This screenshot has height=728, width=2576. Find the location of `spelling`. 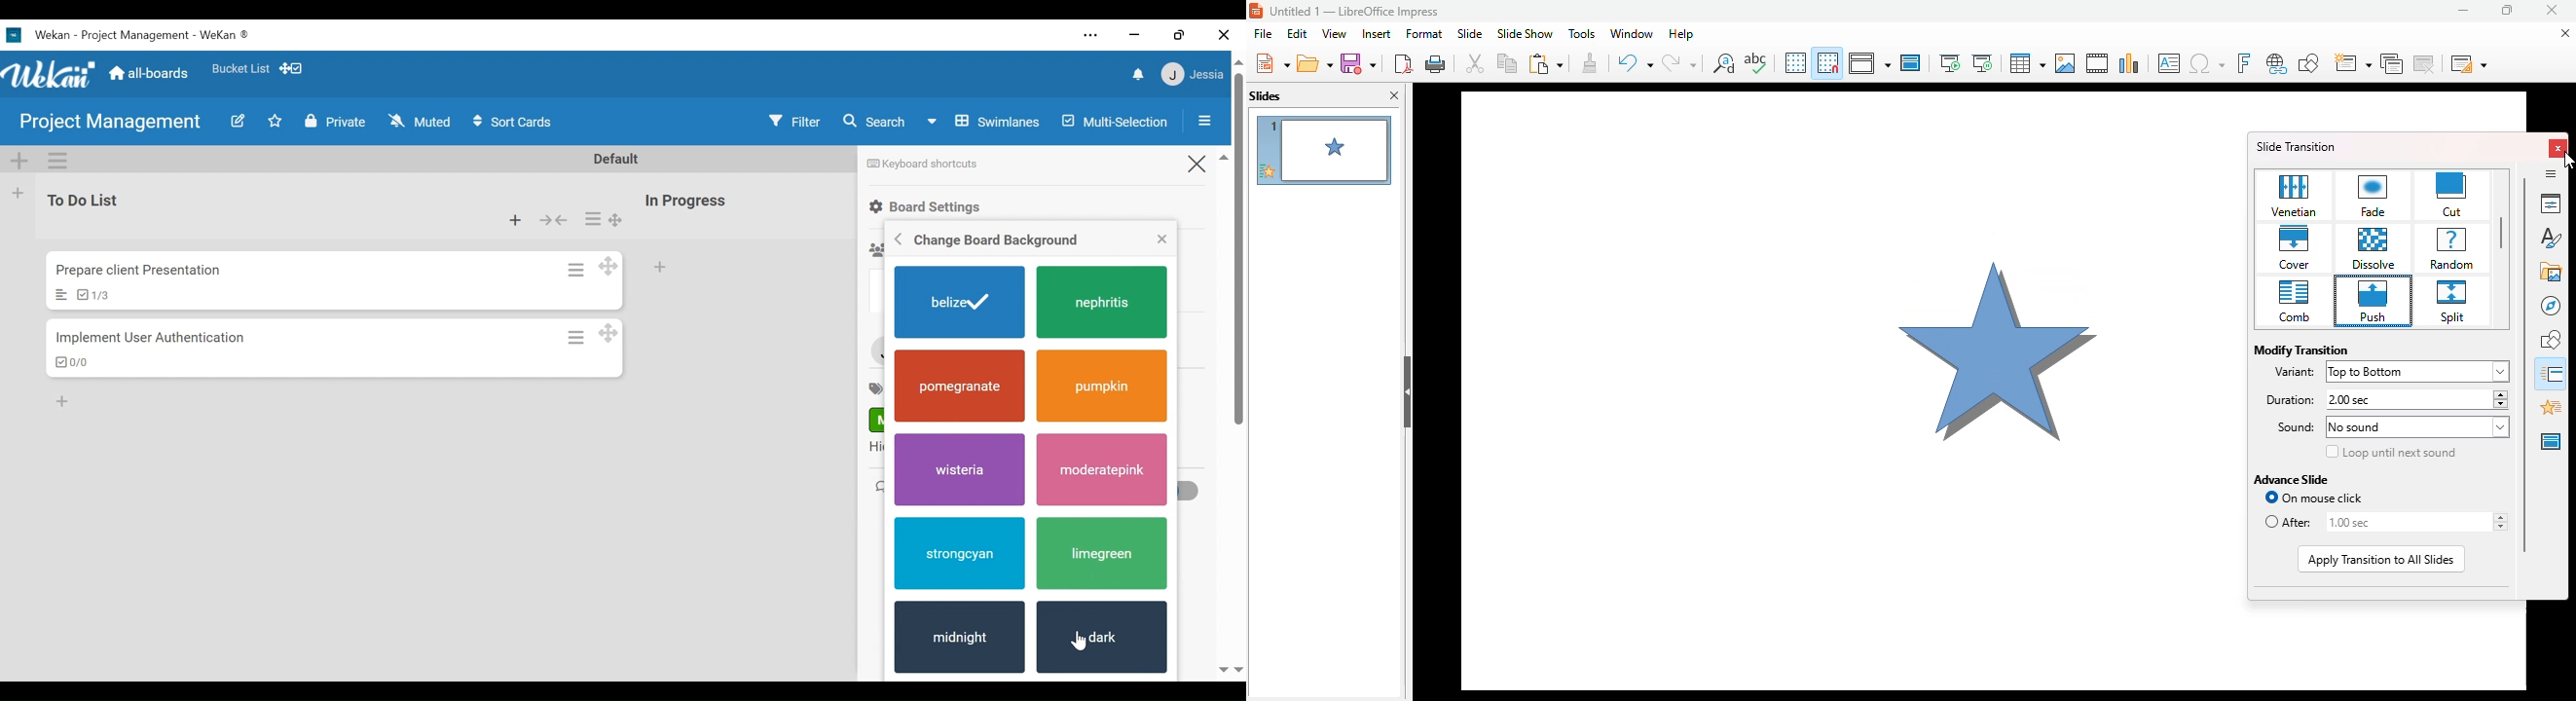

spelling is located at coordinates (1755, 61).